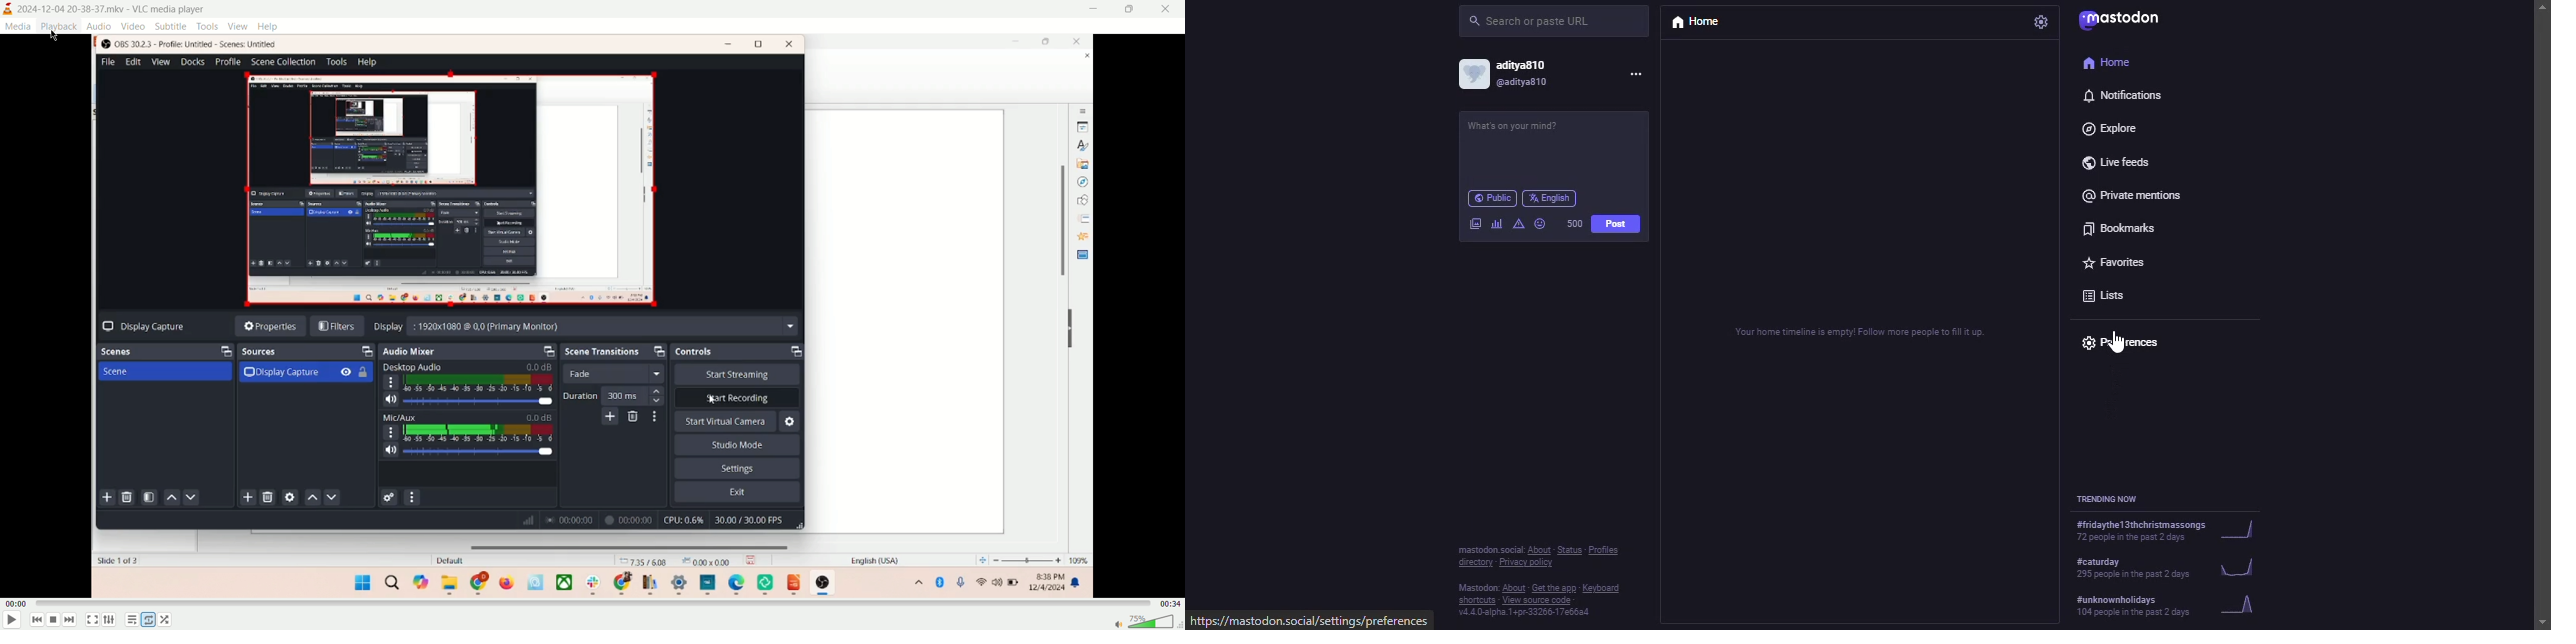 The height and width of the screenshot is (644, 2576). I want to click on tools, so click(208, 27).